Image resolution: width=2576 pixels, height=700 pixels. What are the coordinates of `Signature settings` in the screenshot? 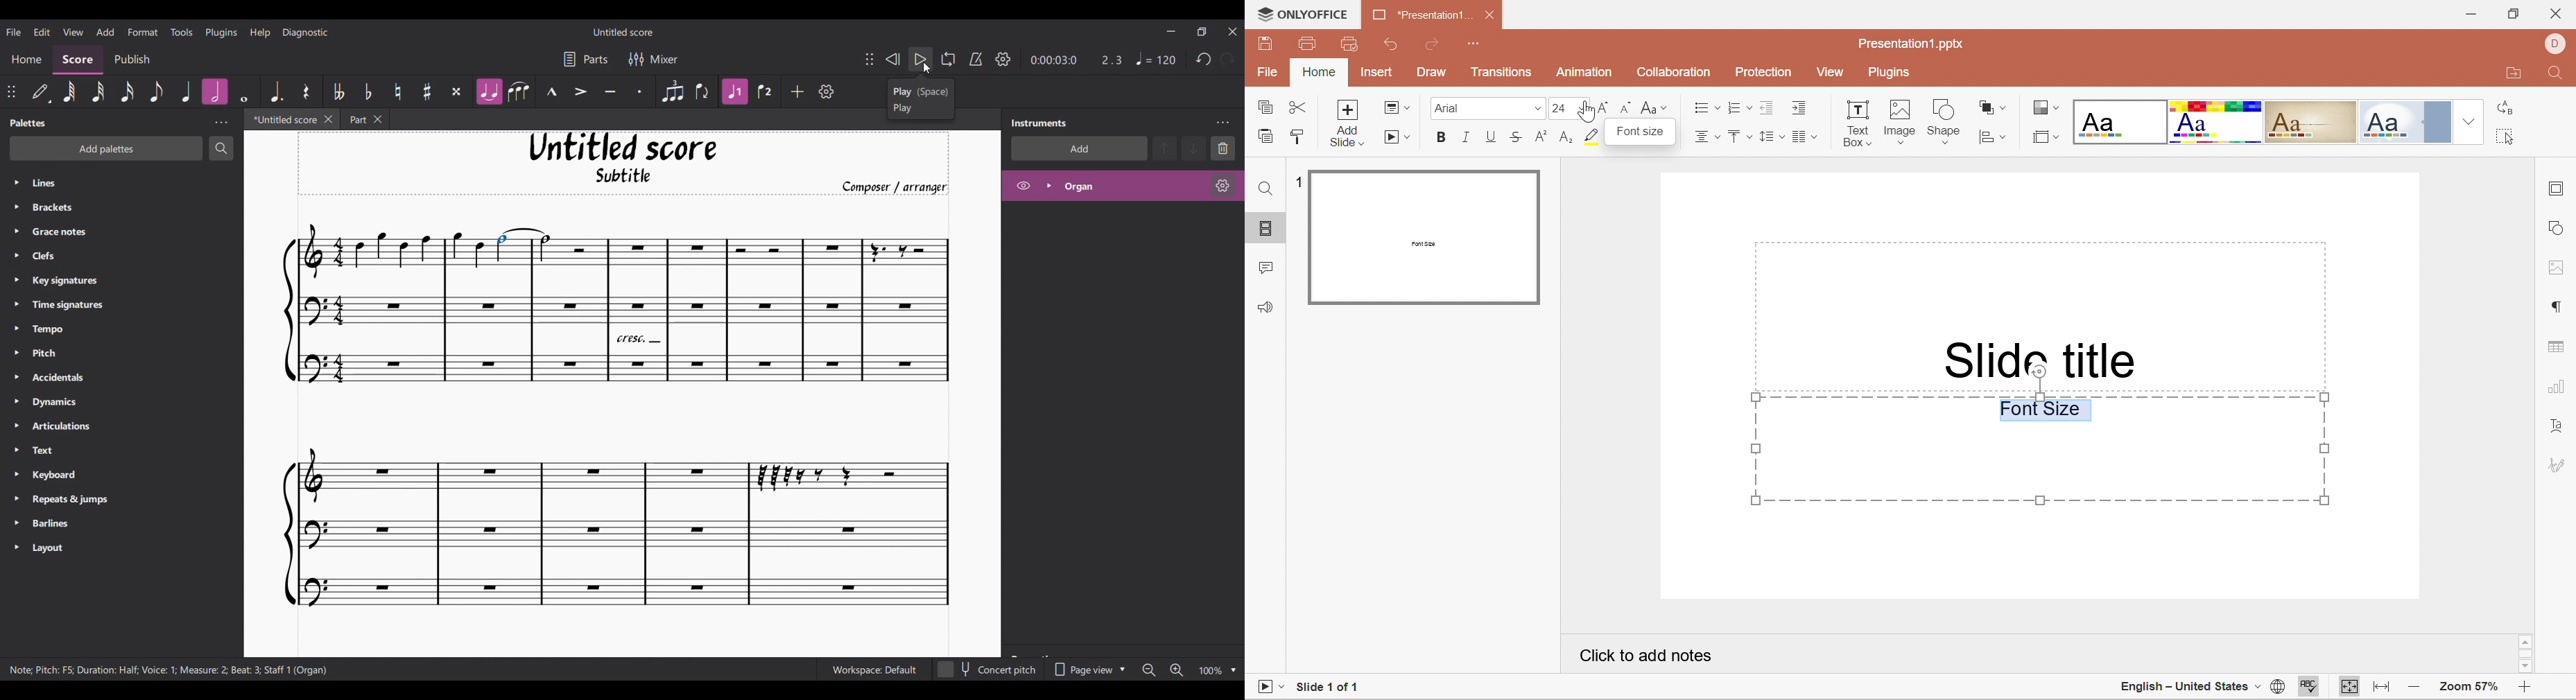 It's located at (2556, 466).